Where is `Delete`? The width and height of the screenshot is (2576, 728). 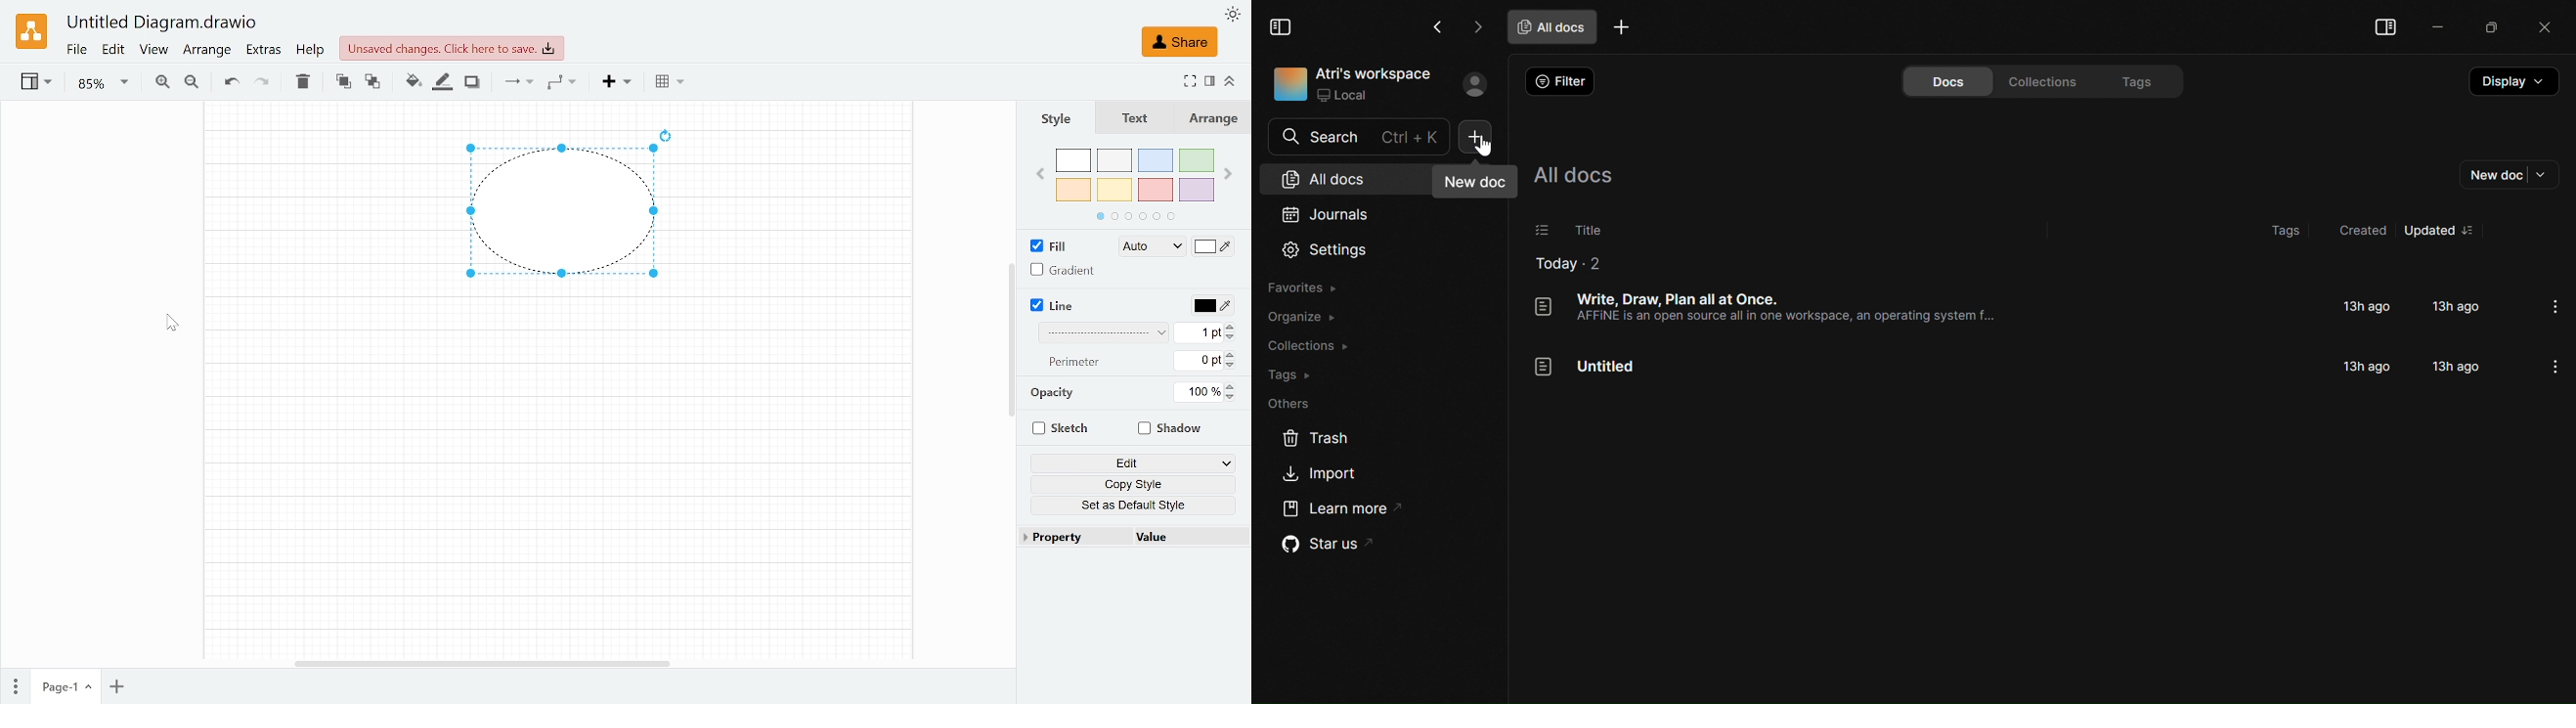 Delete is located at coordinates (303, 85).